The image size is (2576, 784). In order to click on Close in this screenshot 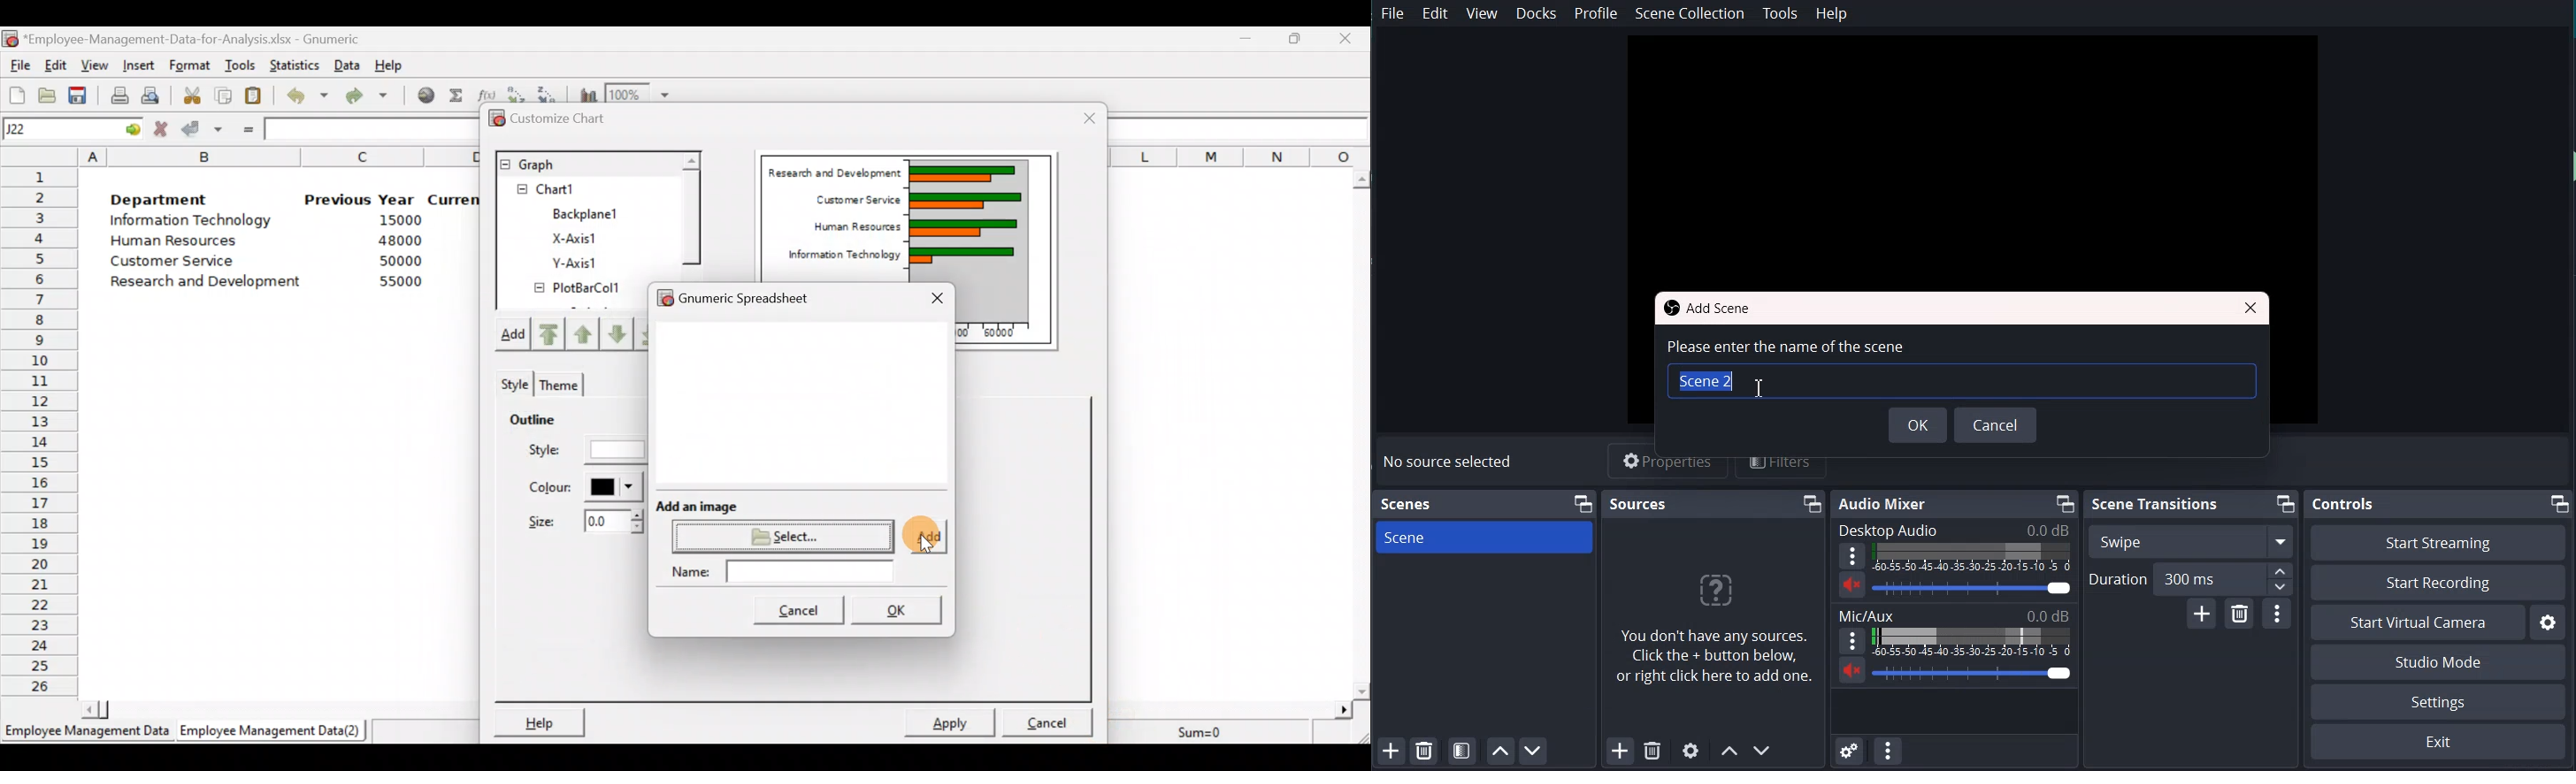, I will do `click(934, 298)`.